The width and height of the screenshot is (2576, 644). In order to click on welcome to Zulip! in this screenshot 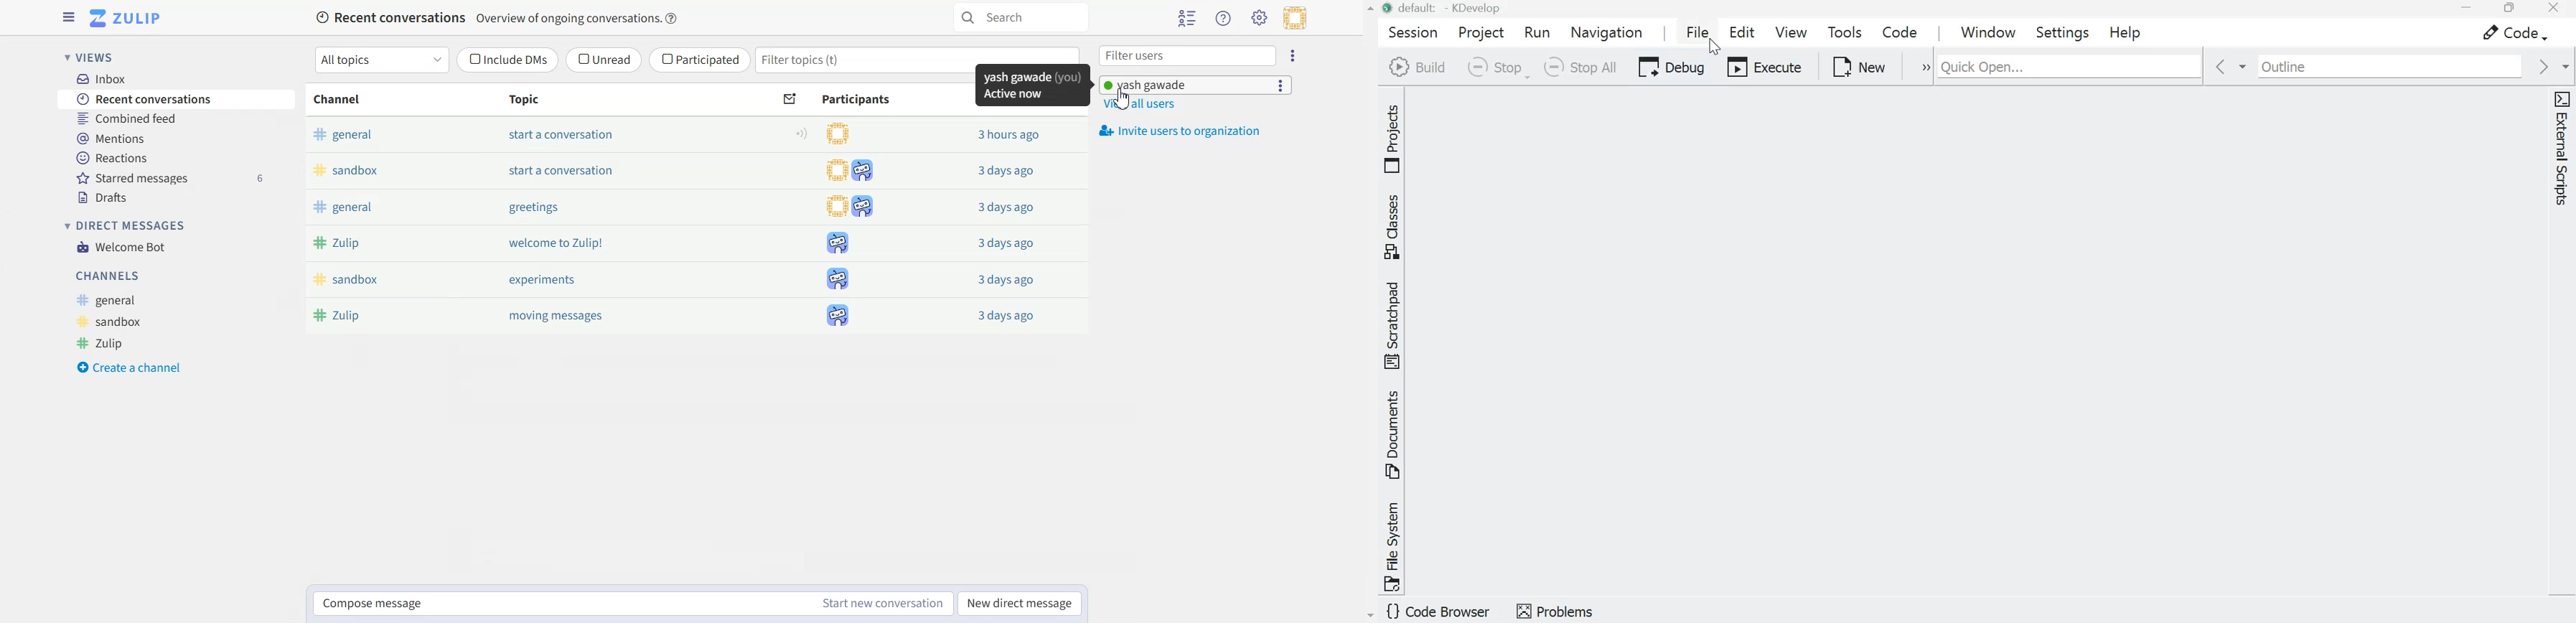, I will do `click(563, 242)`.